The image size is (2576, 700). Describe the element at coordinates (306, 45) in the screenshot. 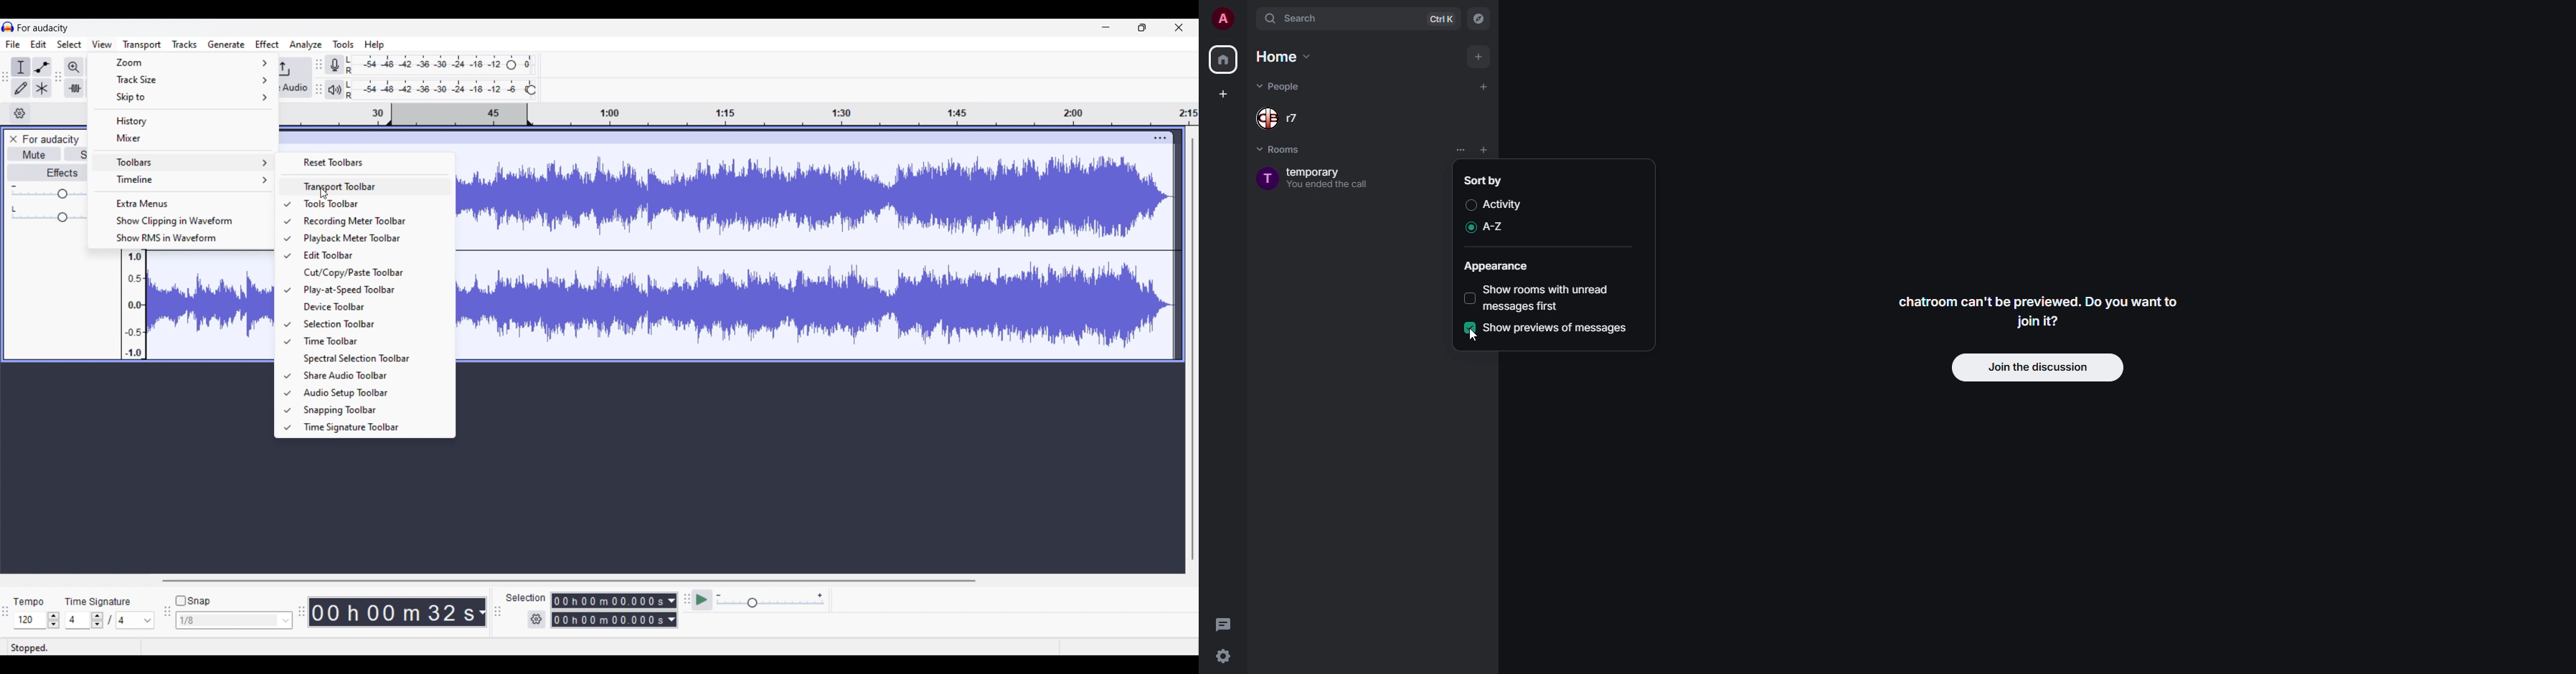

I see `Analyze menu` at that location.